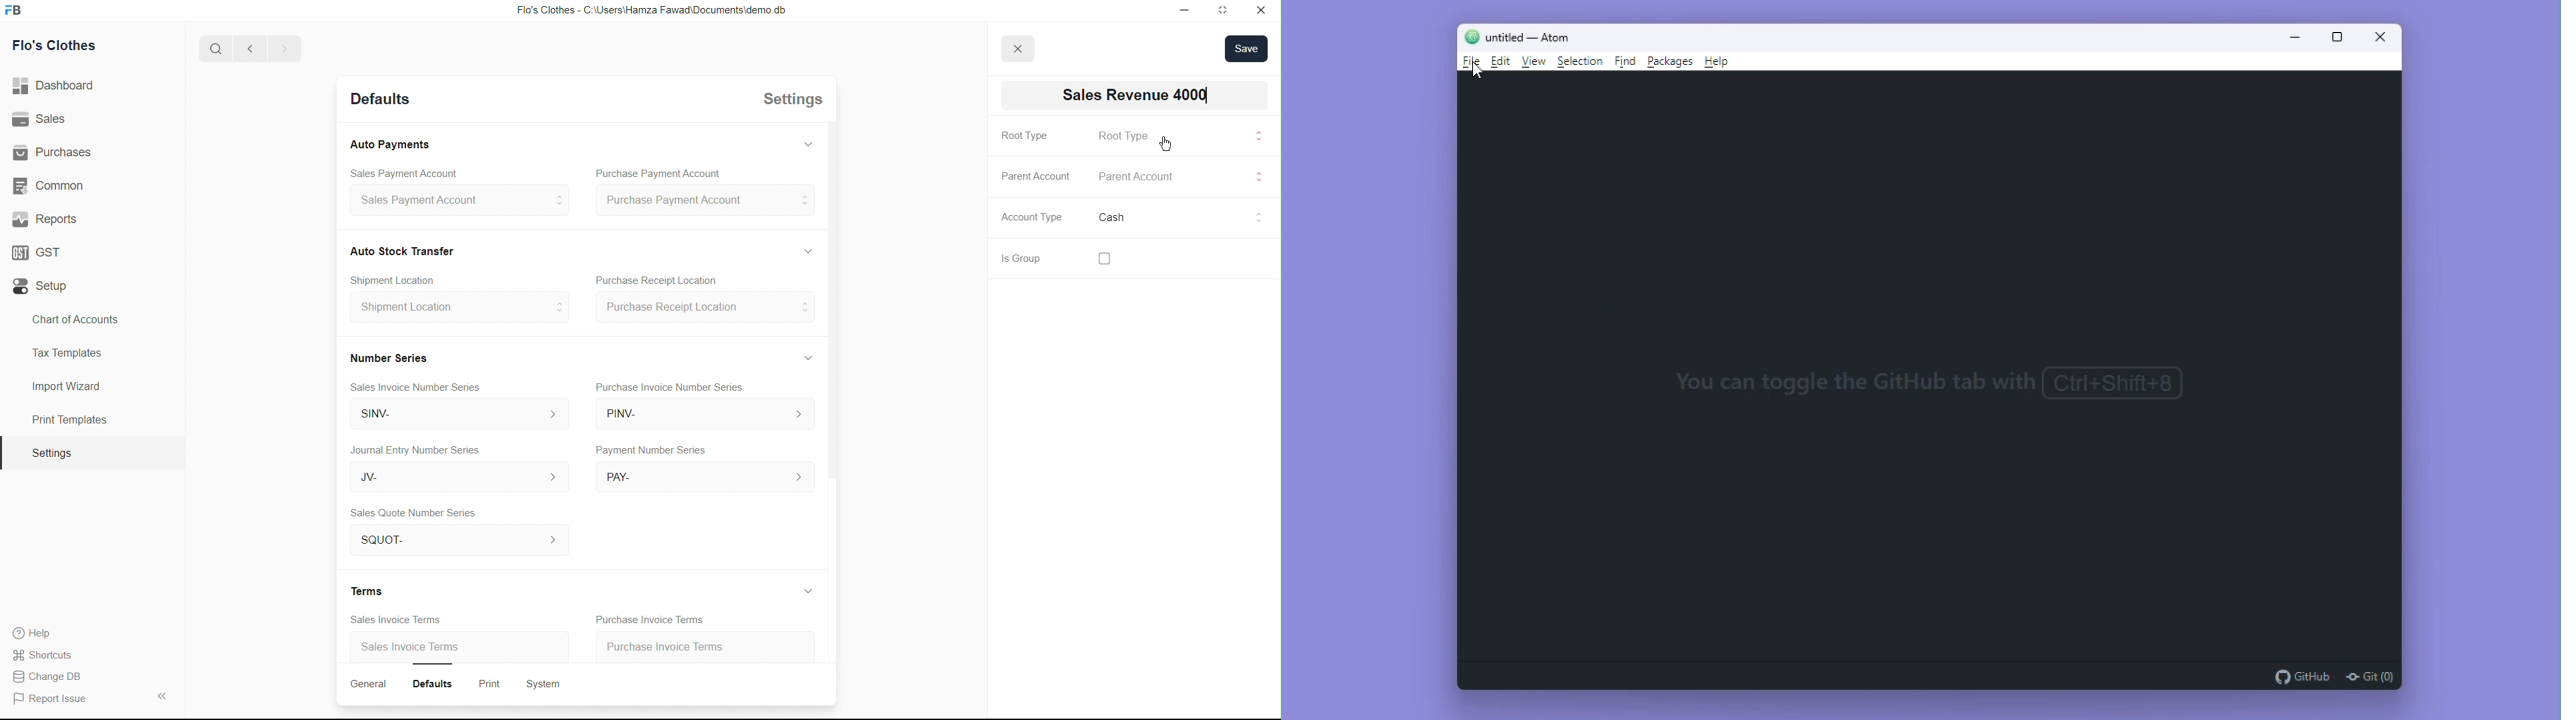 The width and height of the screenshot is (2576, 728). I want to click on Sales Invoice Terms, so click(389, 619).